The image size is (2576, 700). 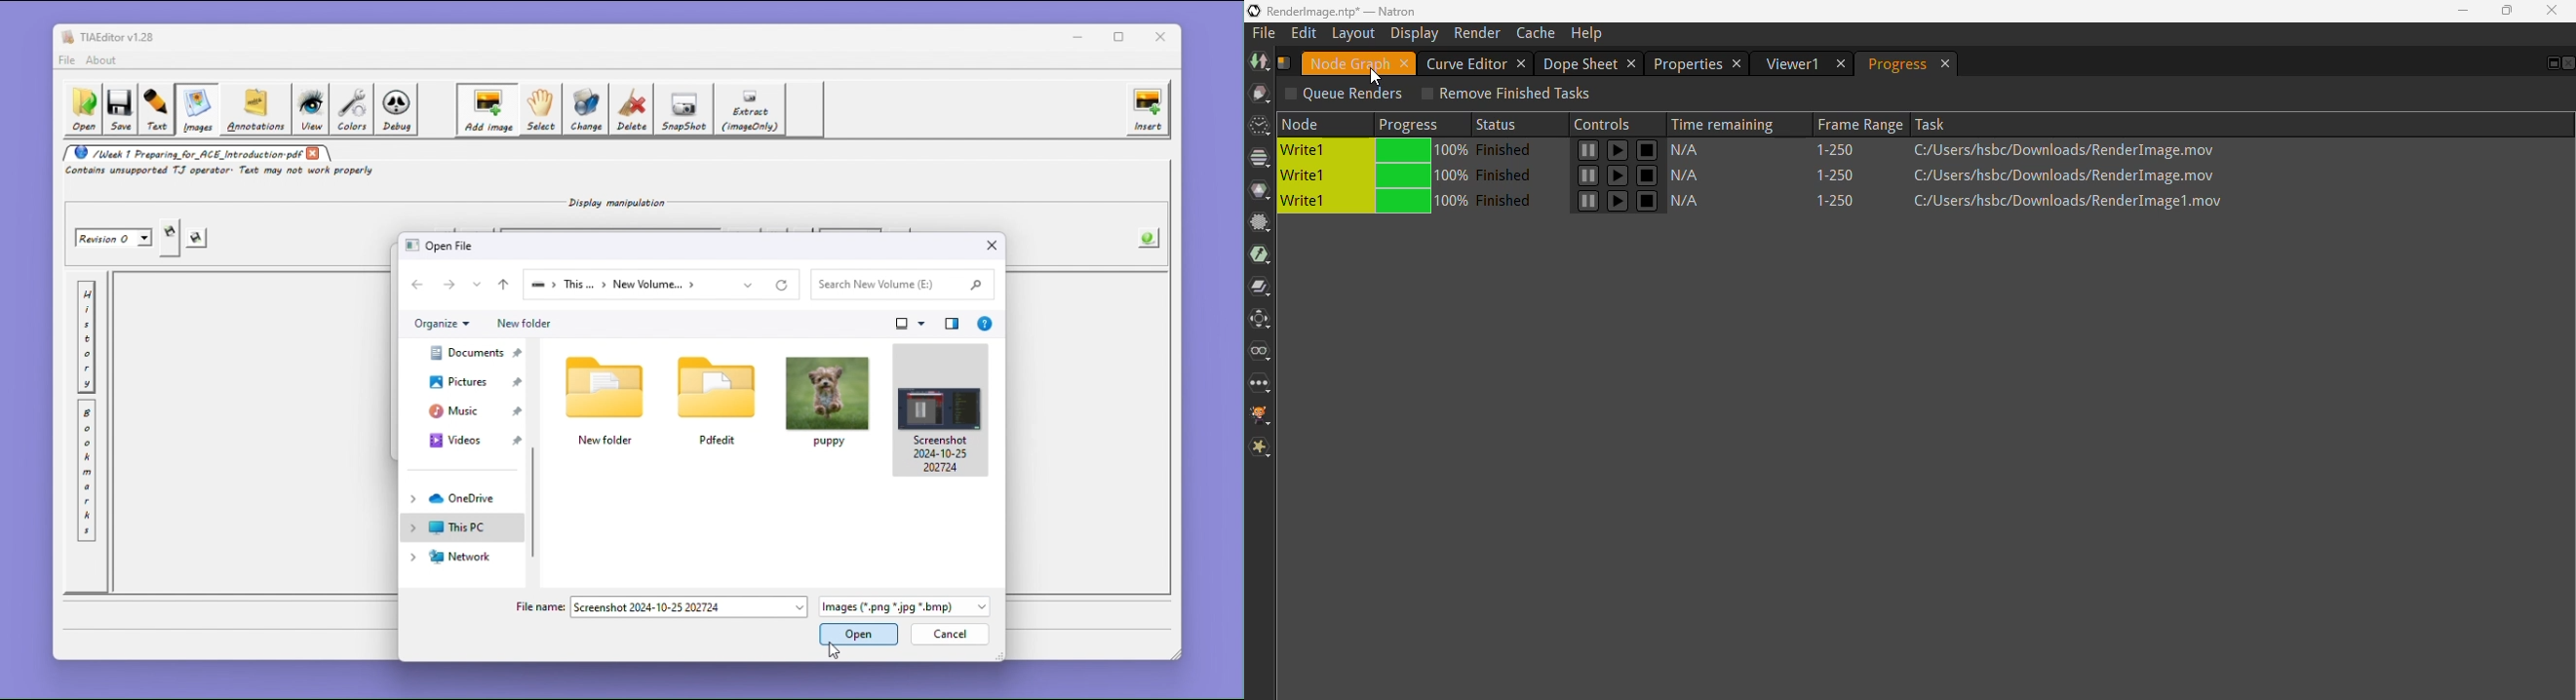 What do you see at coordinates (1687, 63) in the screenshot?
I see `properties` at bounding box center [1687, 63].